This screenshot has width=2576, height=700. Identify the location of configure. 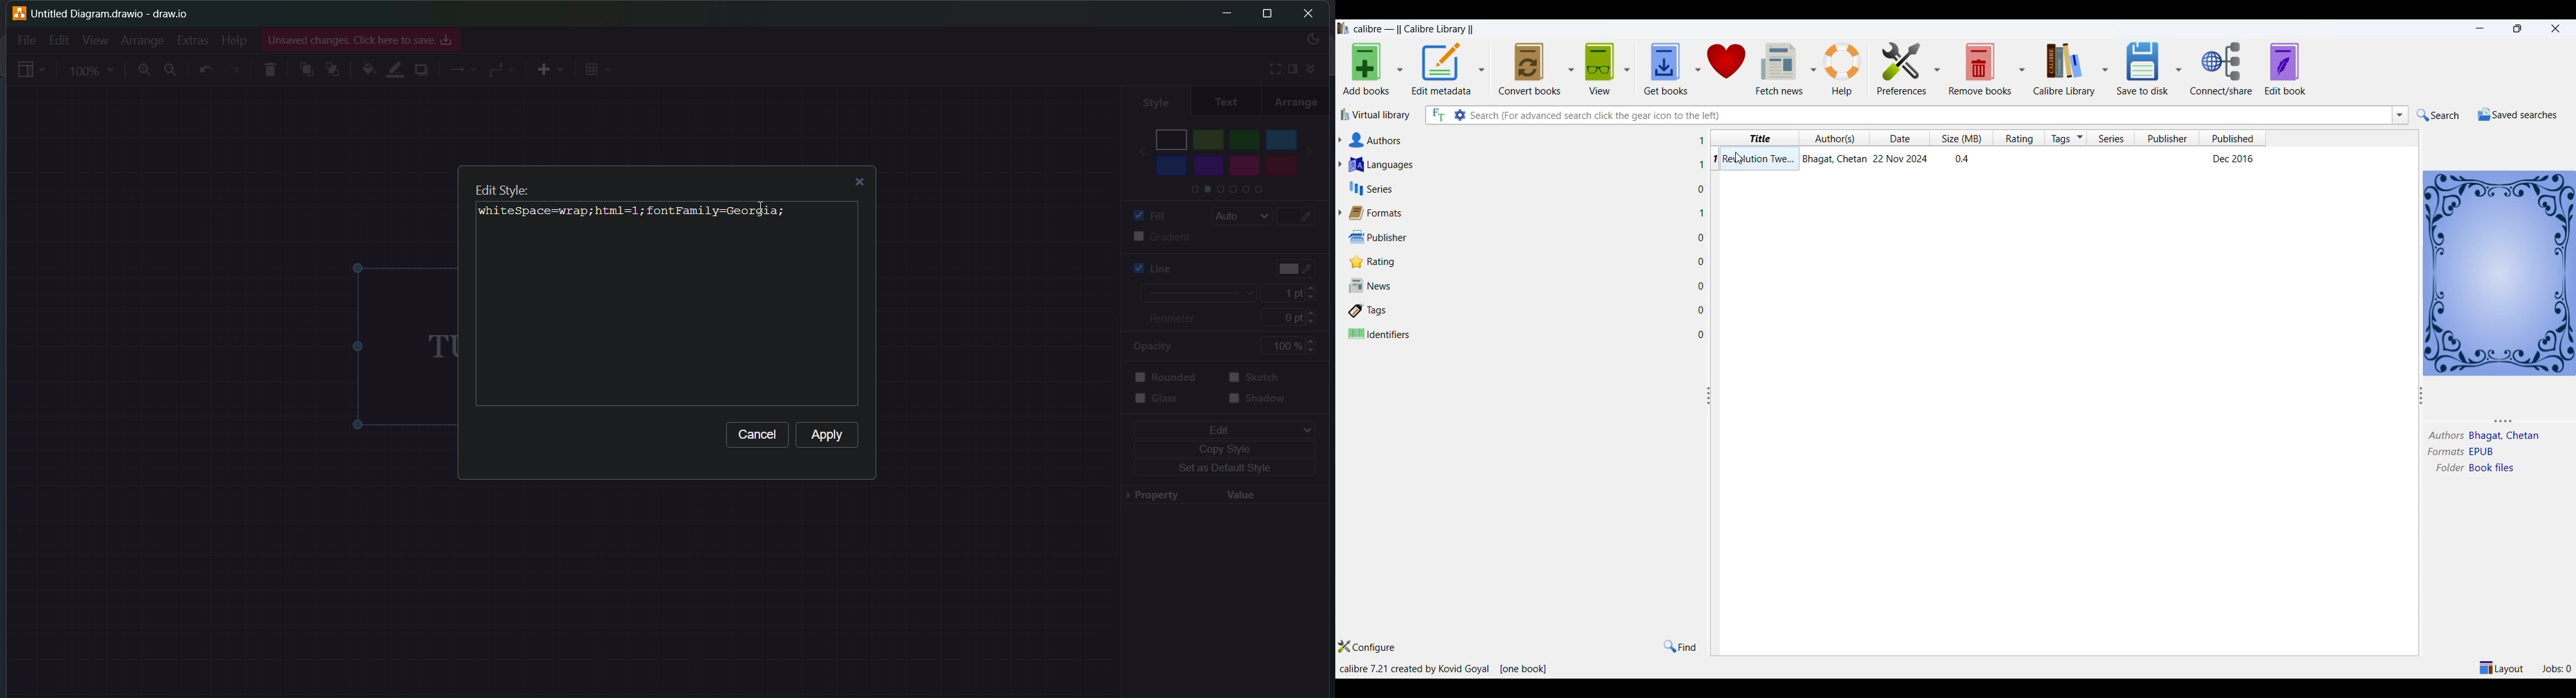
(1375, 646).